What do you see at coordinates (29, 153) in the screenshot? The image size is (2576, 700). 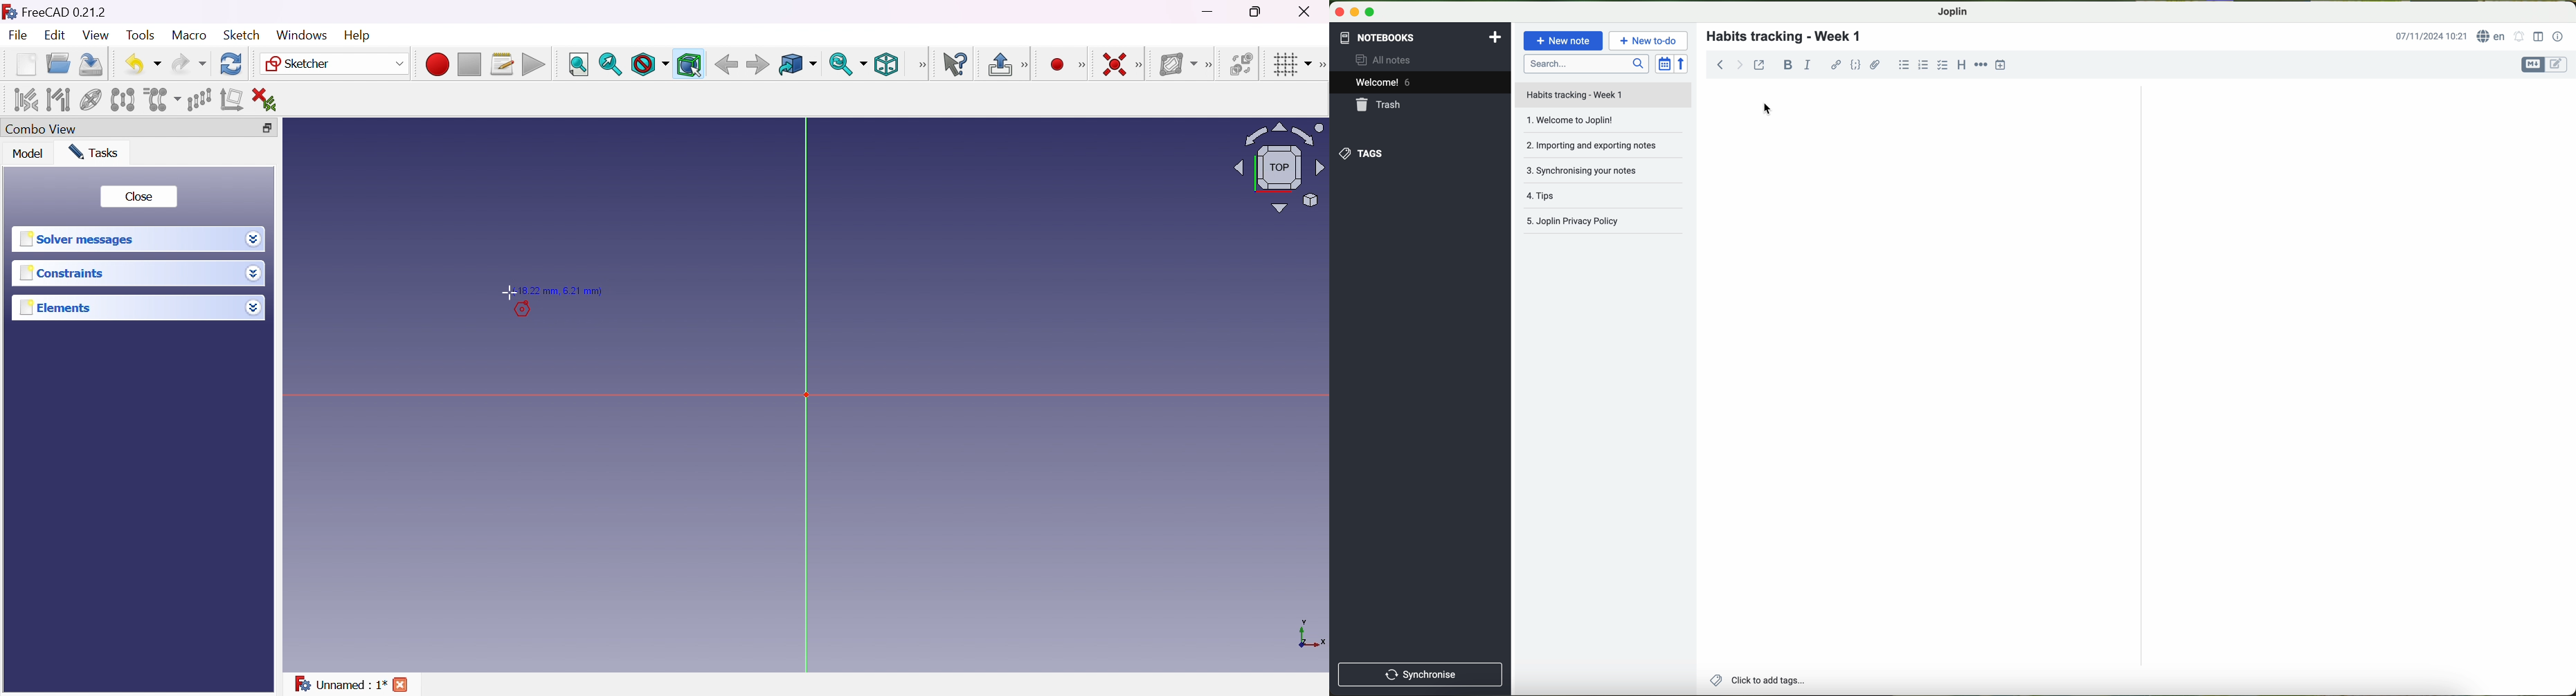 I see `Model` at bounding box center [29, 153].